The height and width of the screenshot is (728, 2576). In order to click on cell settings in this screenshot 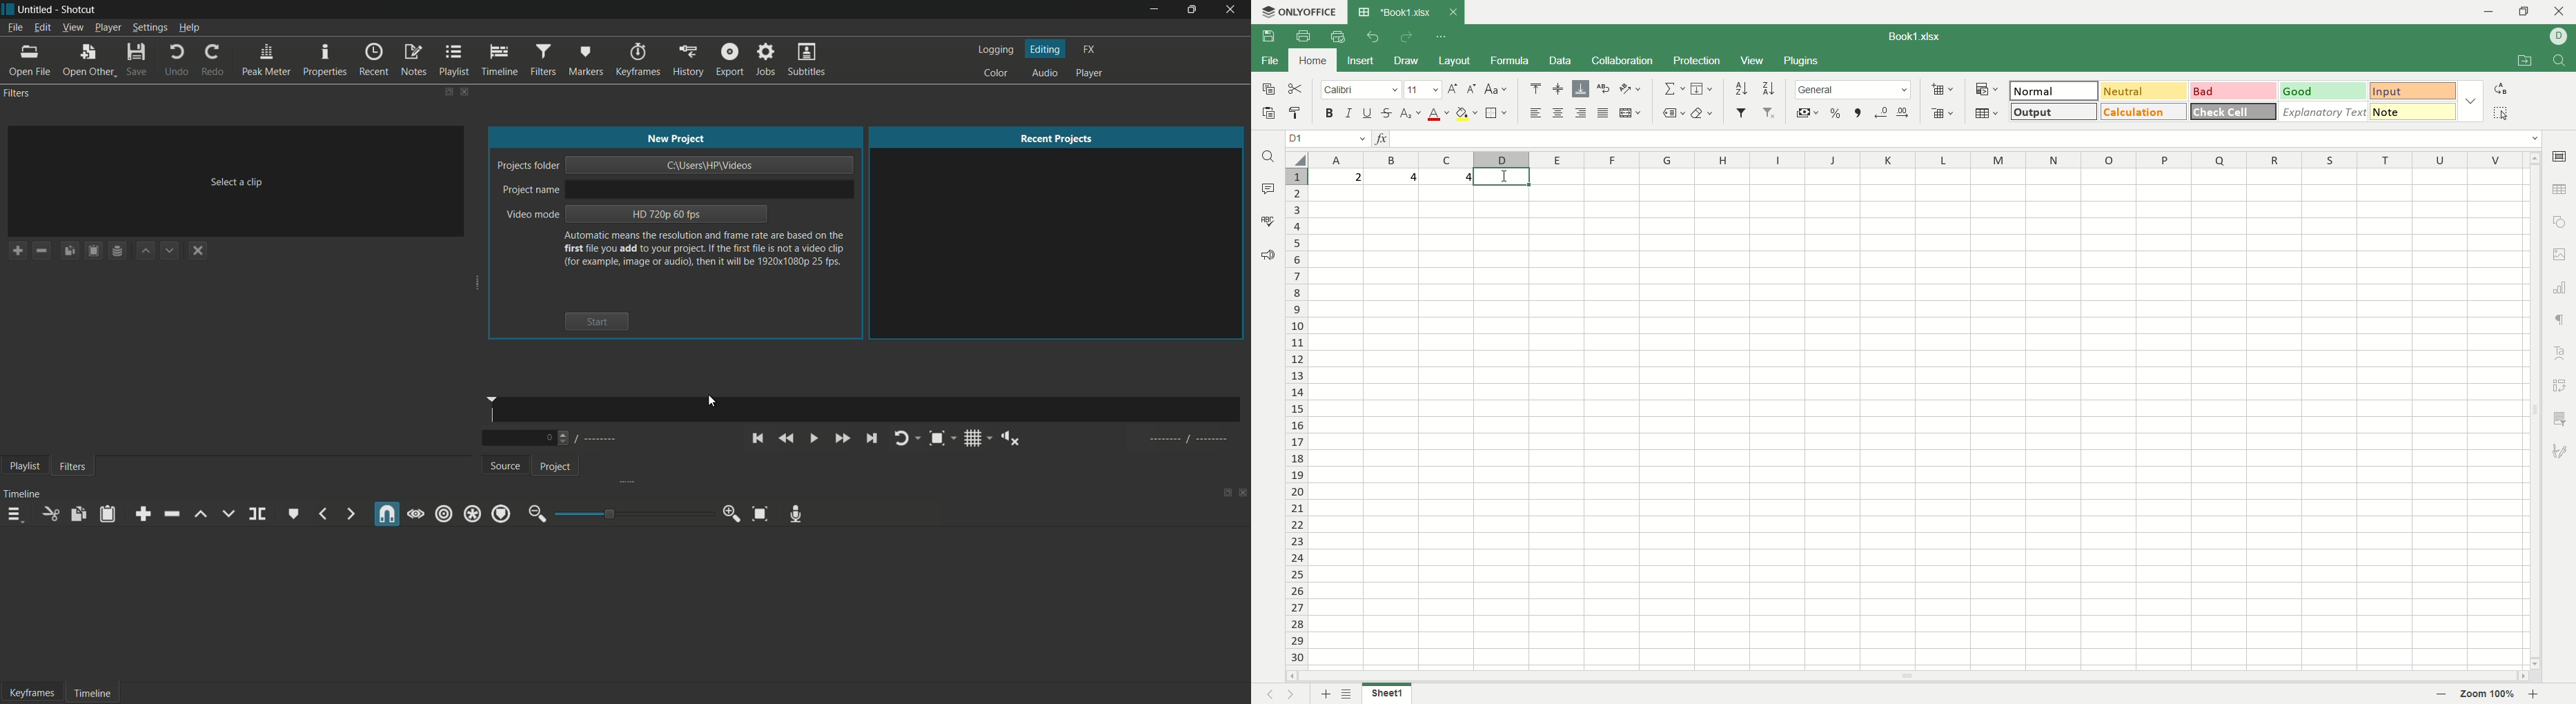, I will do `click(2557, 157)`.